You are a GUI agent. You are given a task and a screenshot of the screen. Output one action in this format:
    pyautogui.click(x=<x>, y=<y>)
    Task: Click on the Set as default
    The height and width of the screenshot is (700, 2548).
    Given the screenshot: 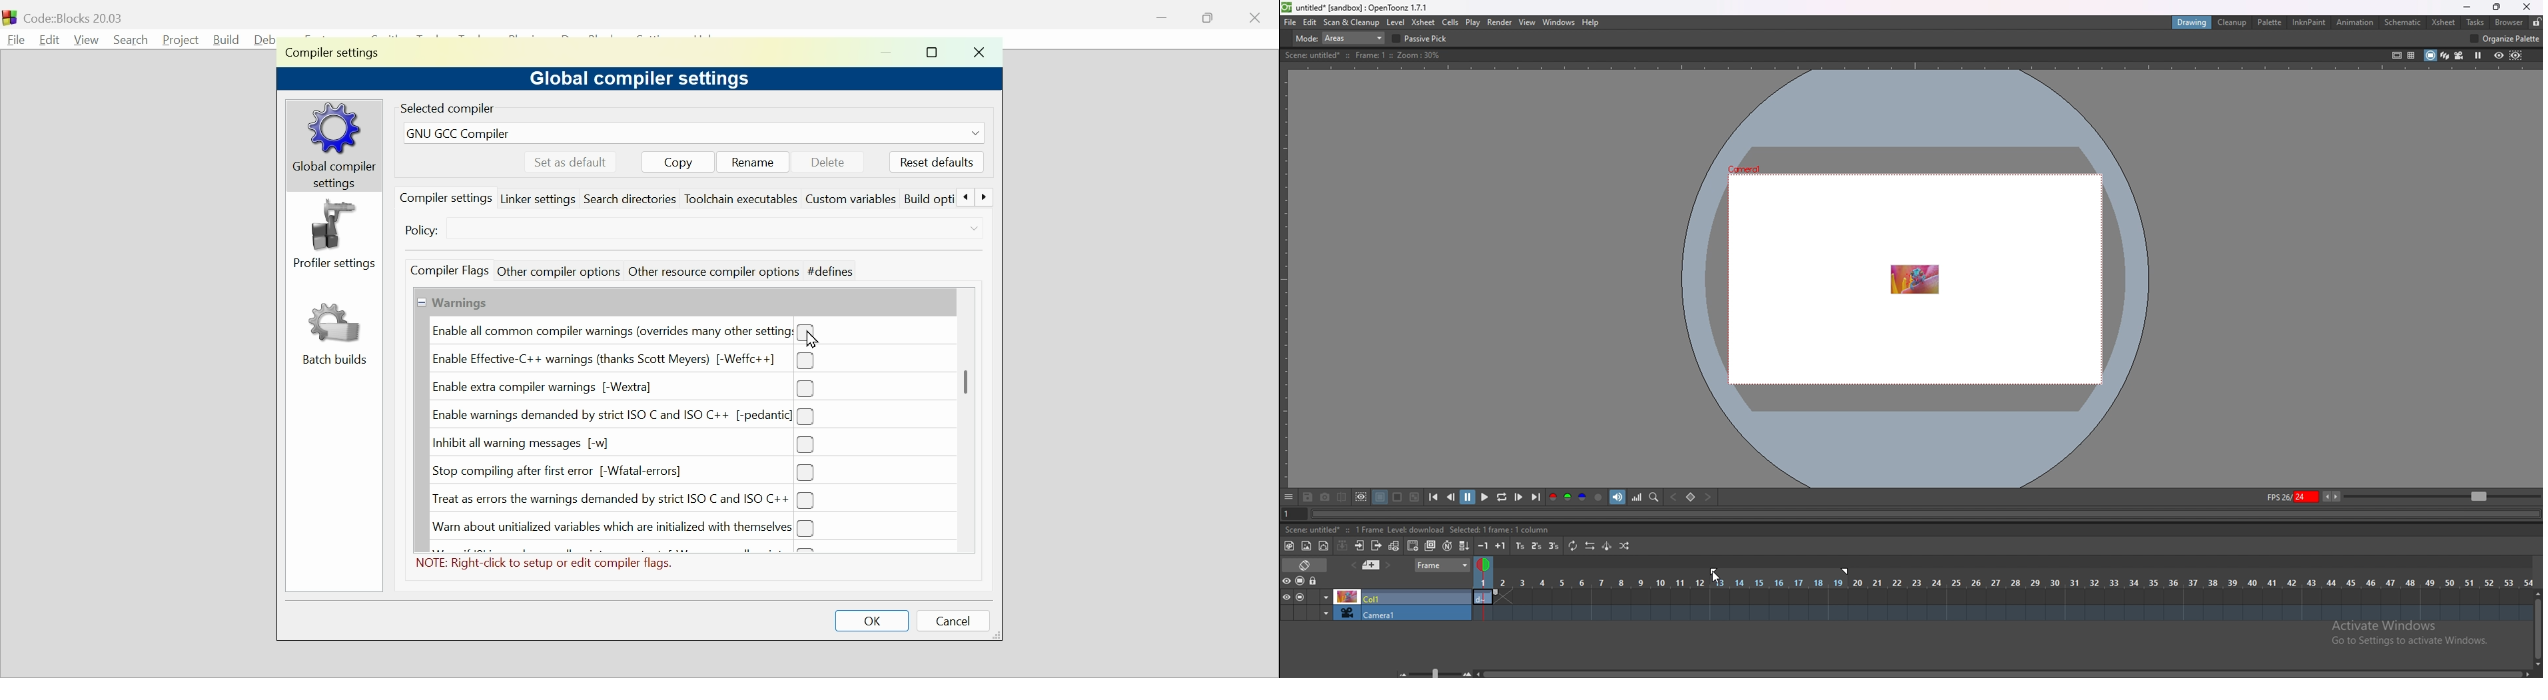 What is the action you would take?
    pyautogui.click(x=570, y=161)
    